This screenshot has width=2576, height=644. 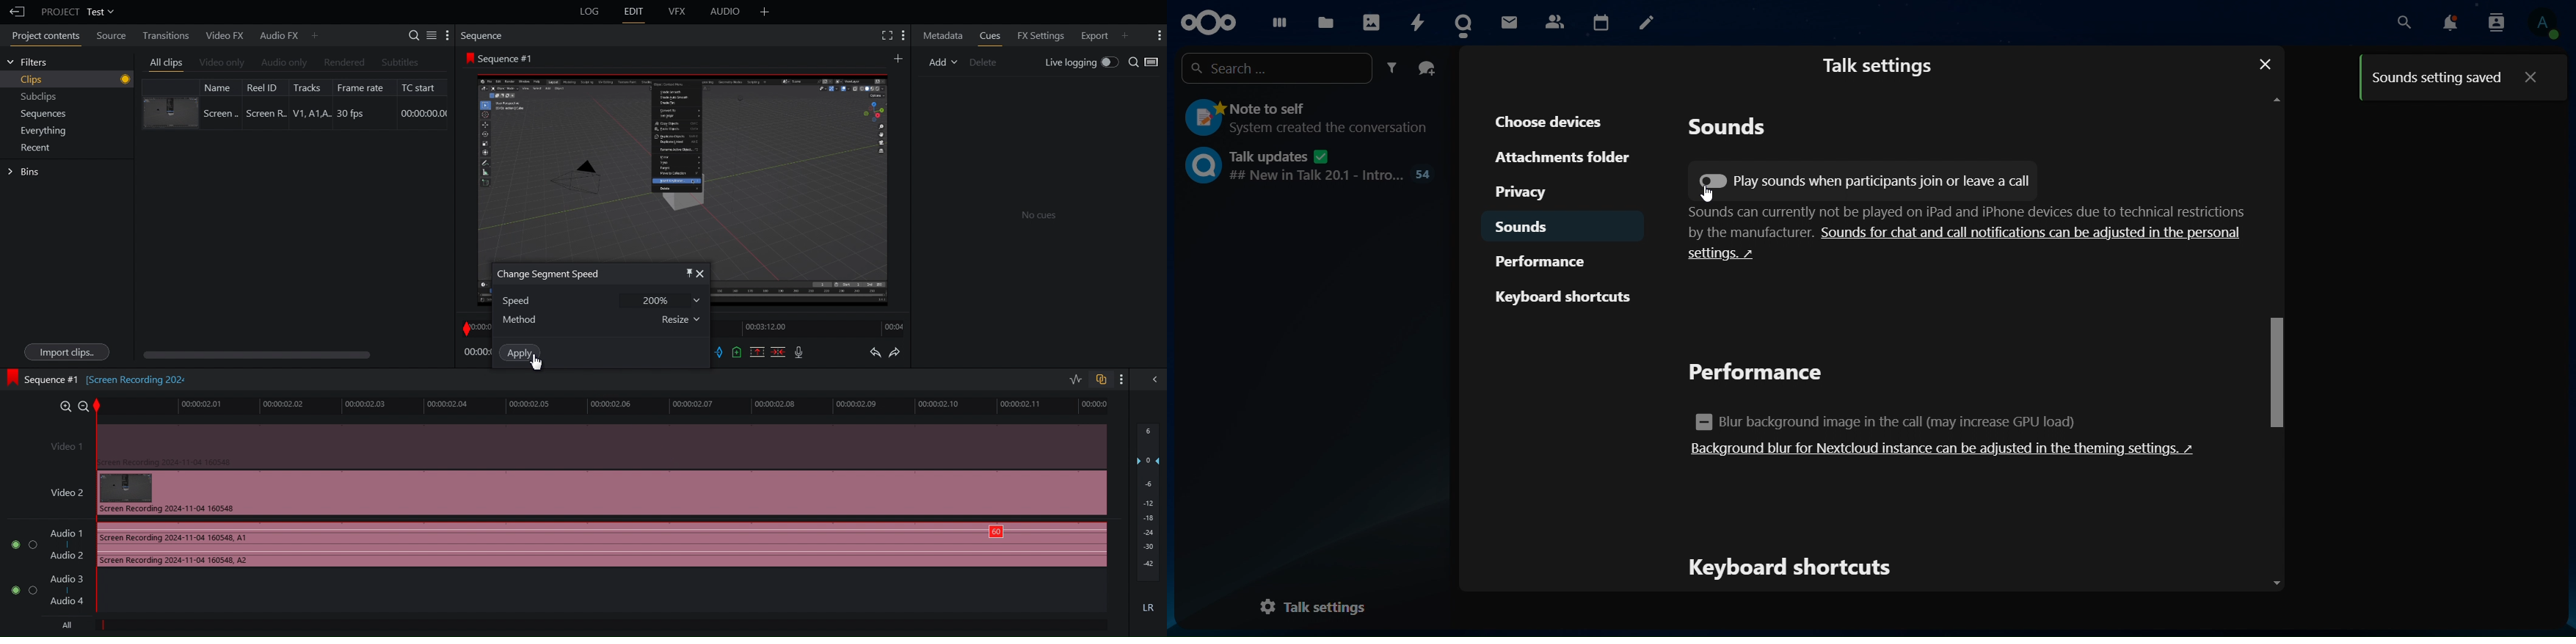 What do you see at coordinates (1564, 296) in the screenshot?
I see `keyboard shortcuts` at bounding box center [1564, 296].